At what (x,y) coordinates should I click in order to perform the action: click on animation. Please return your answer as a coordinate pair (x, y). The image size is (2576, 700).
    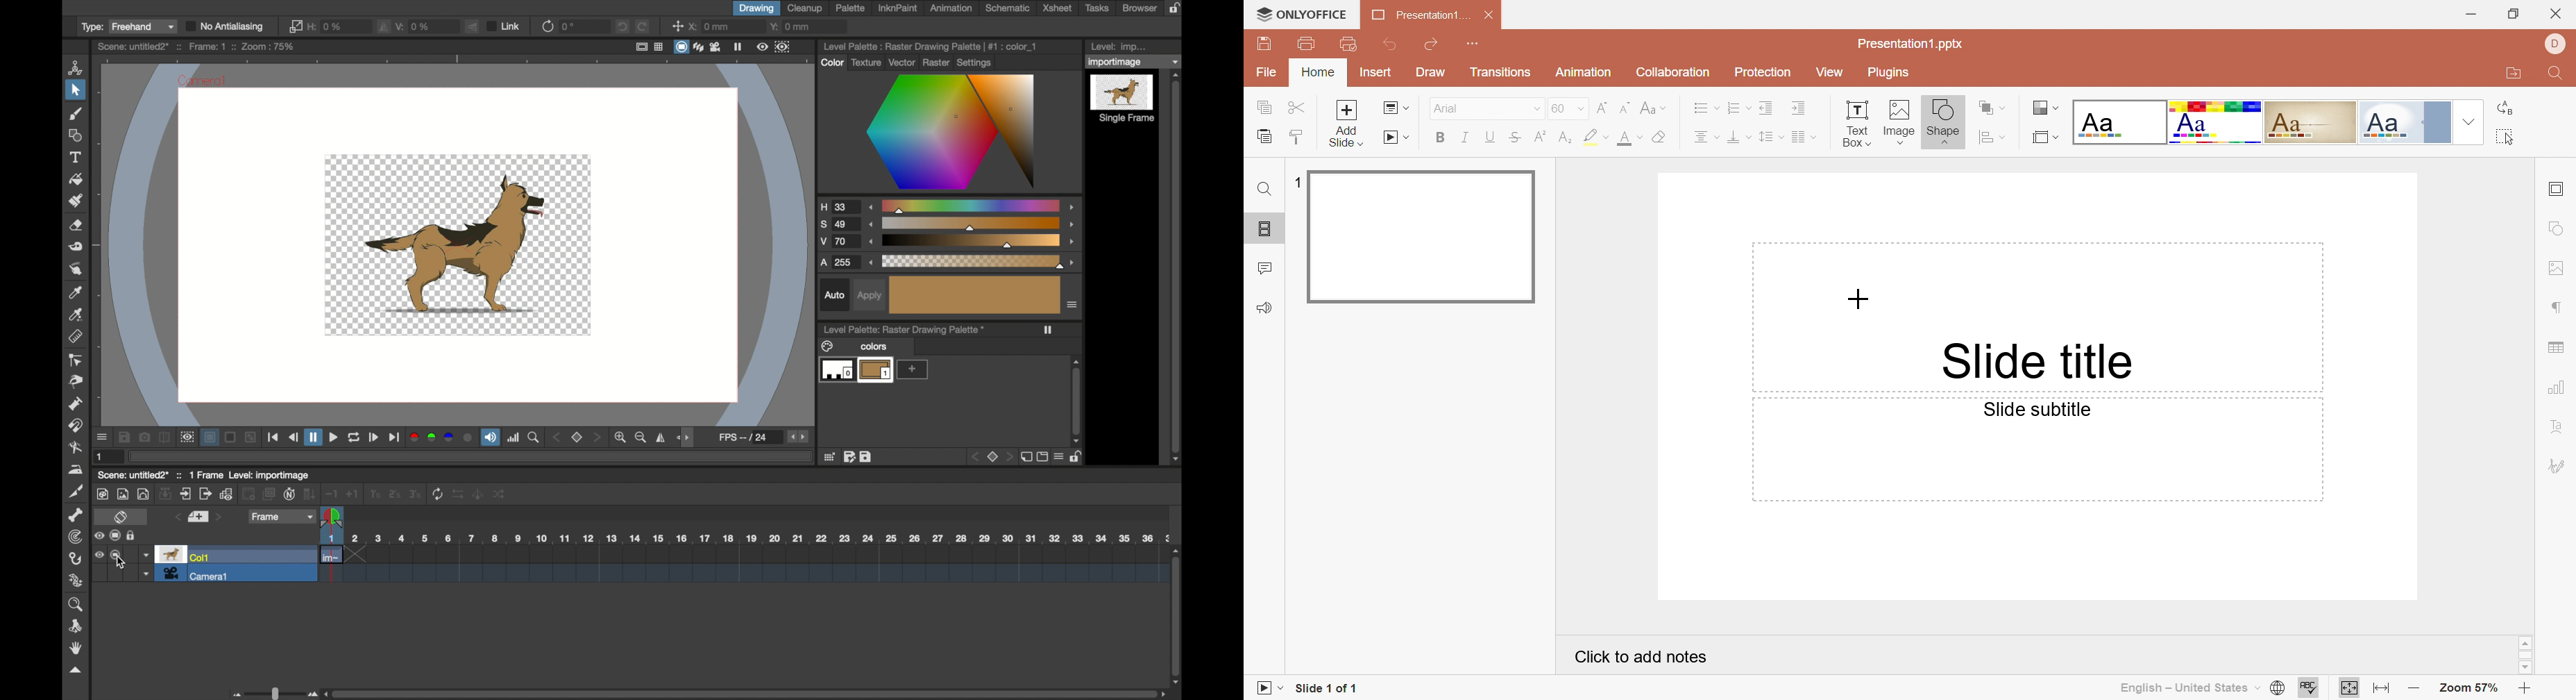
    Looking at the image, I should click on (952, 8).